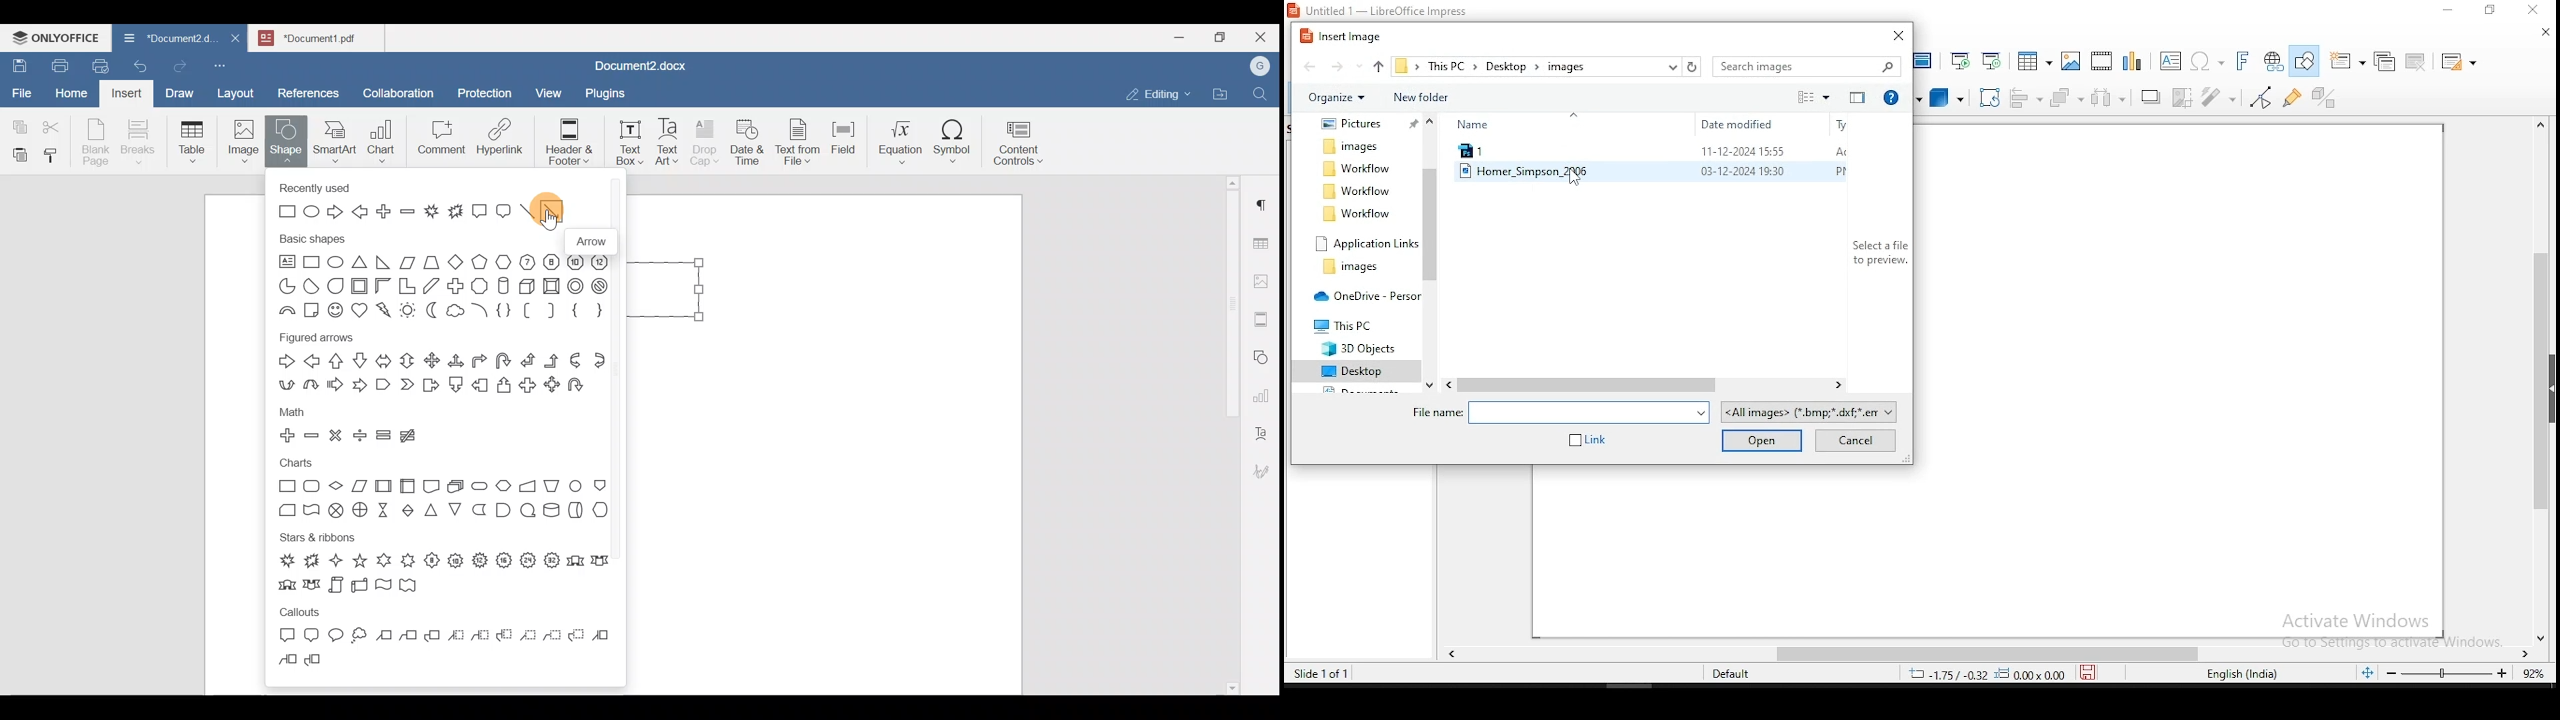 This screenshot has width=2576, height=728. Describe the element at coordinates (1263, 428) in the screenshot. I see `Text Art settings` at that location.